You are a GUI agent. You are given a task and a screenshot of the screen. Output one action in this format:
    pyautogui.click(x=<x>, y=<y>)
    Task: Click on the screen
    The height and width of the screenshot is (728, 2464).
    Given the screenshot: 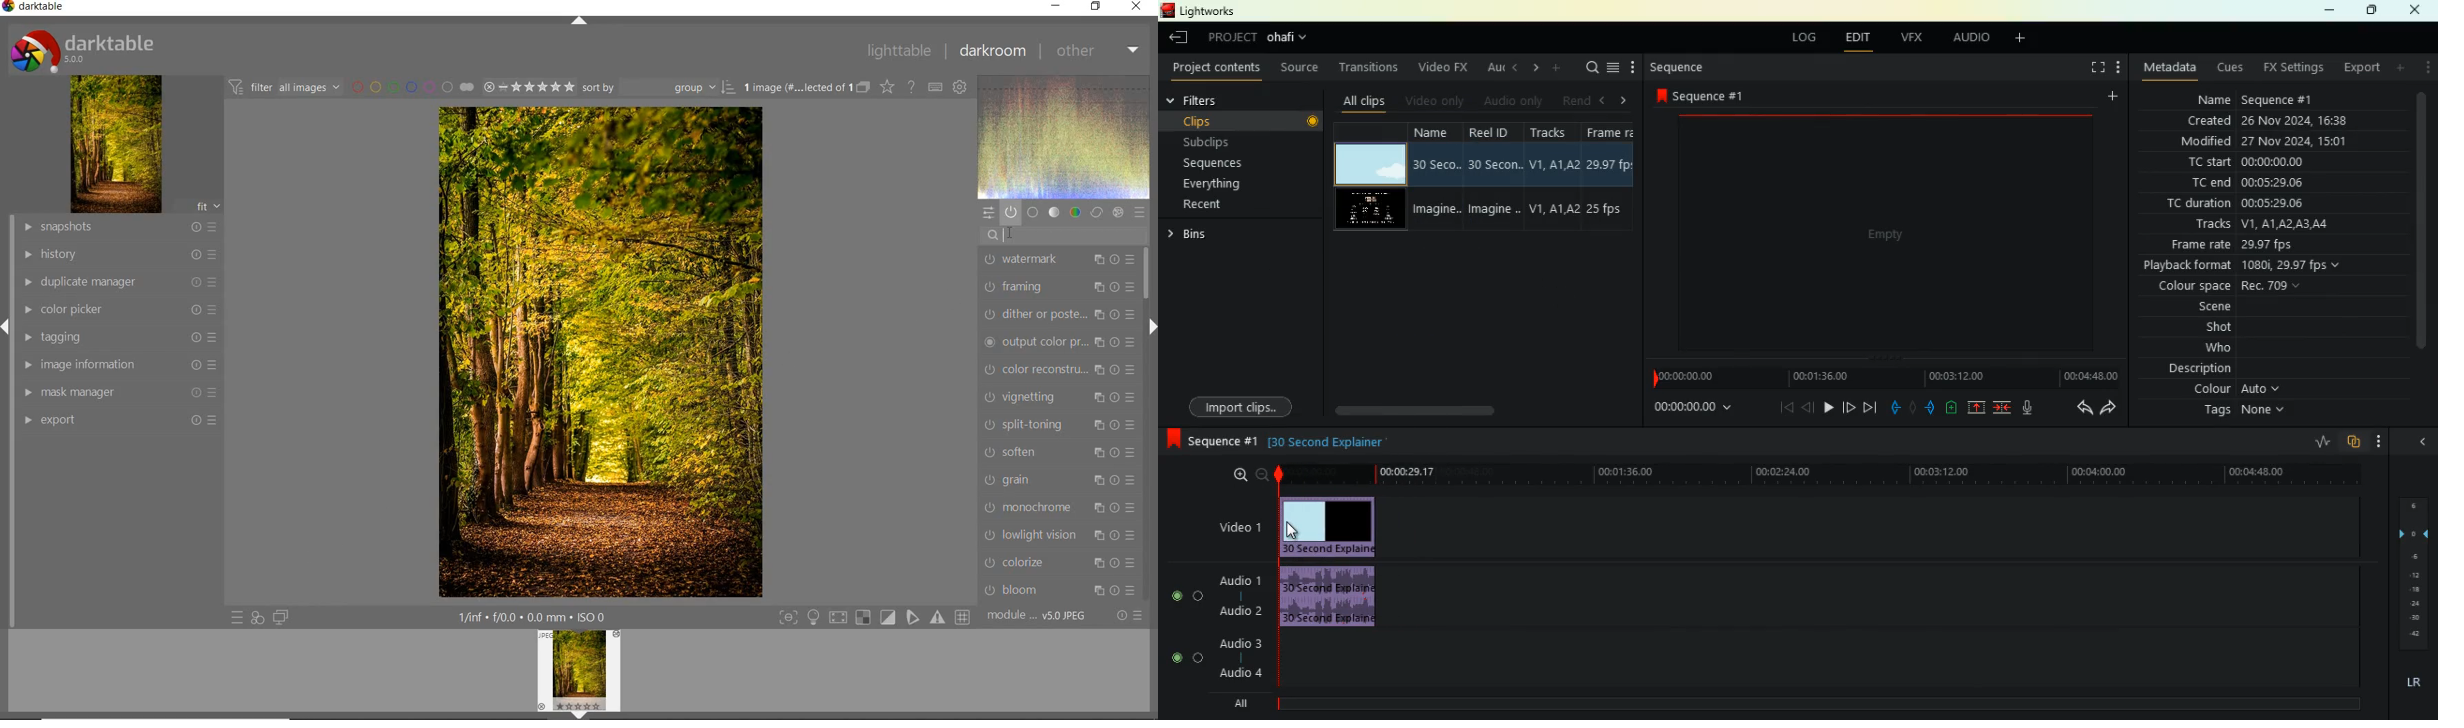 What is the action you would take?
    pyautogui.click(x=1883, y=235)
    